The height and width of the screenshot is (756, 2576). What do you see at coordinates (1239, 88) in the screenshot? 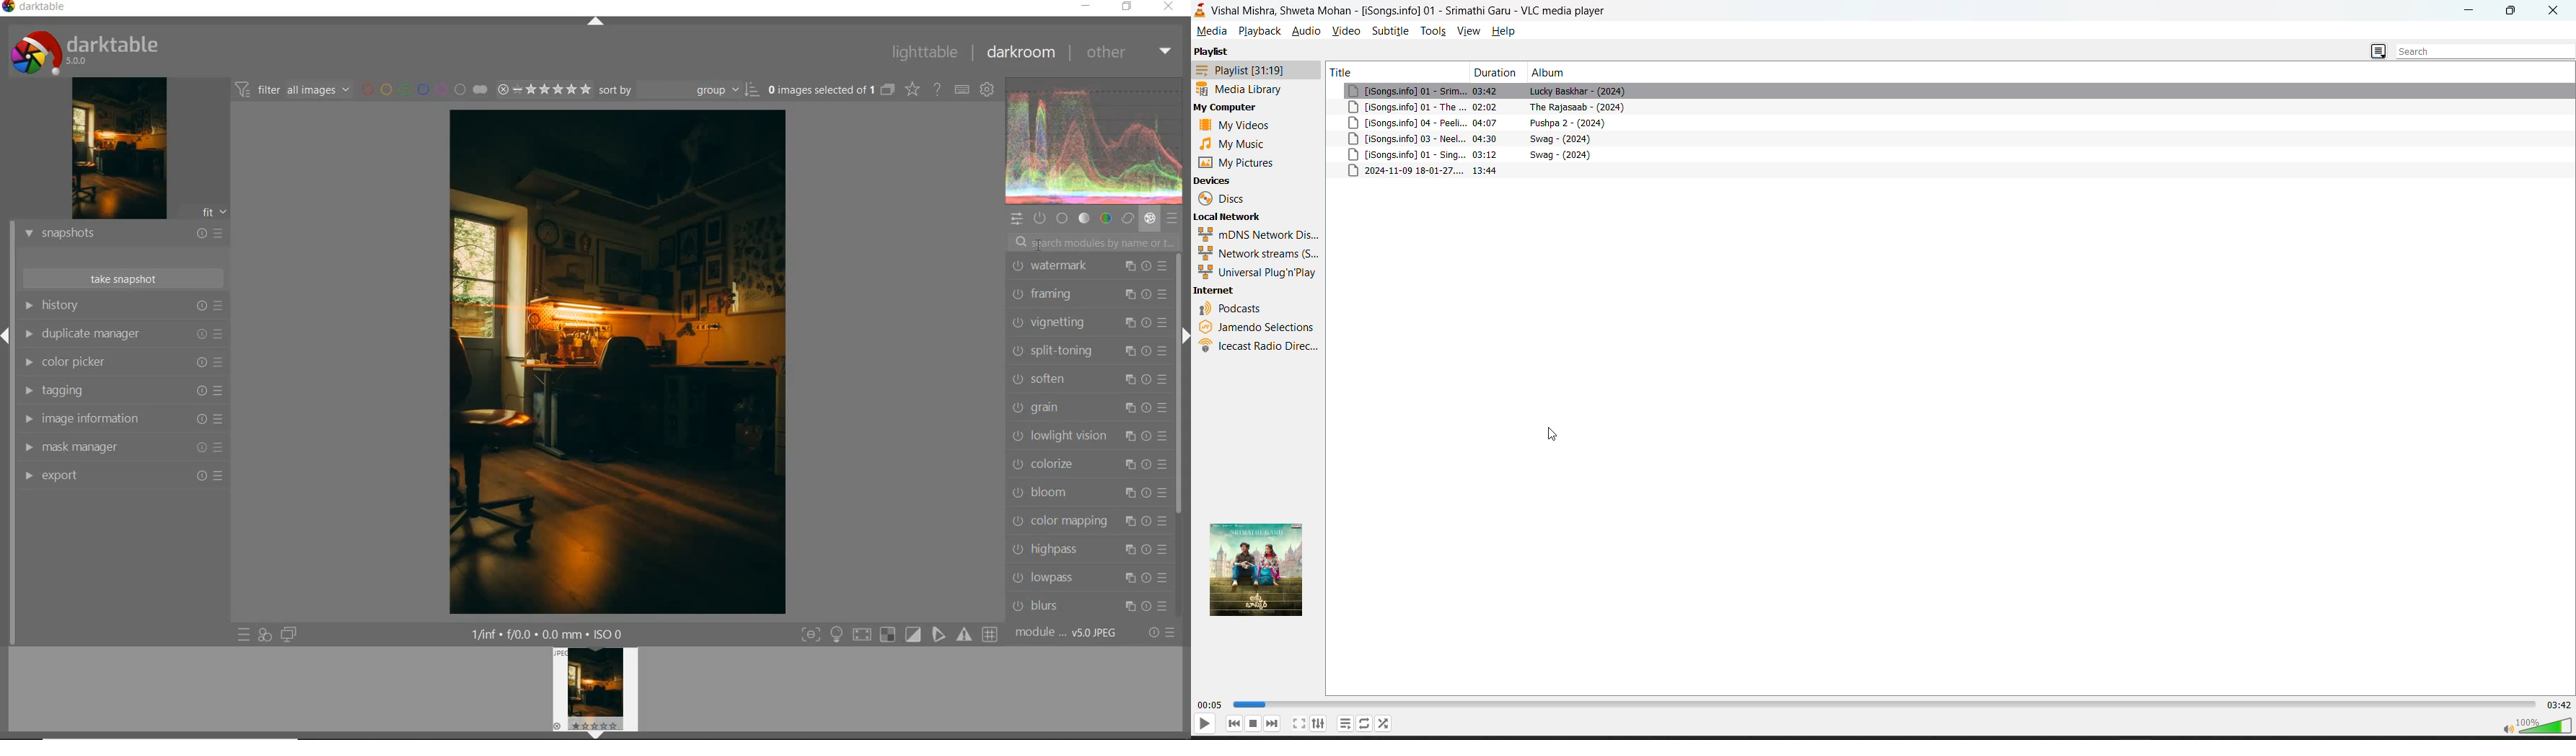
I see `media library` at bounding box center [1239, 88].